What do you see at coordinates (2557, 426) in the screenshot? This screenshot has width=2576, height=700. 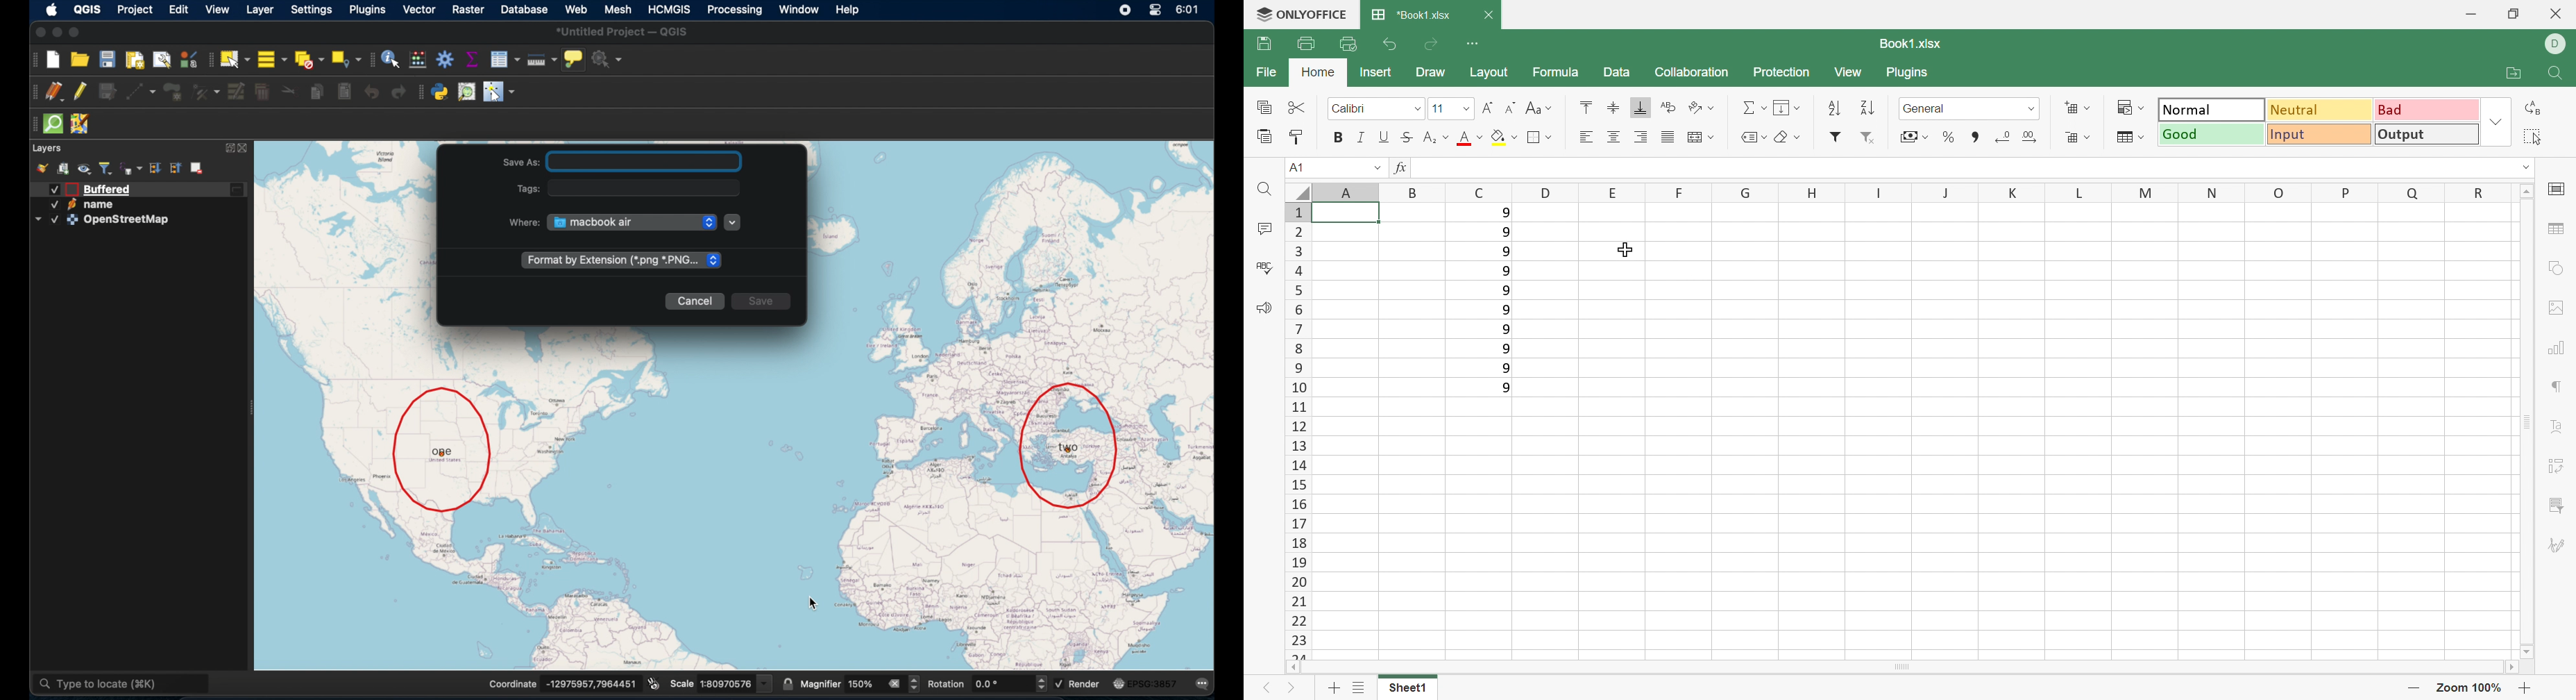 I see `Text Art settings` at bounding box center [2557, 426].